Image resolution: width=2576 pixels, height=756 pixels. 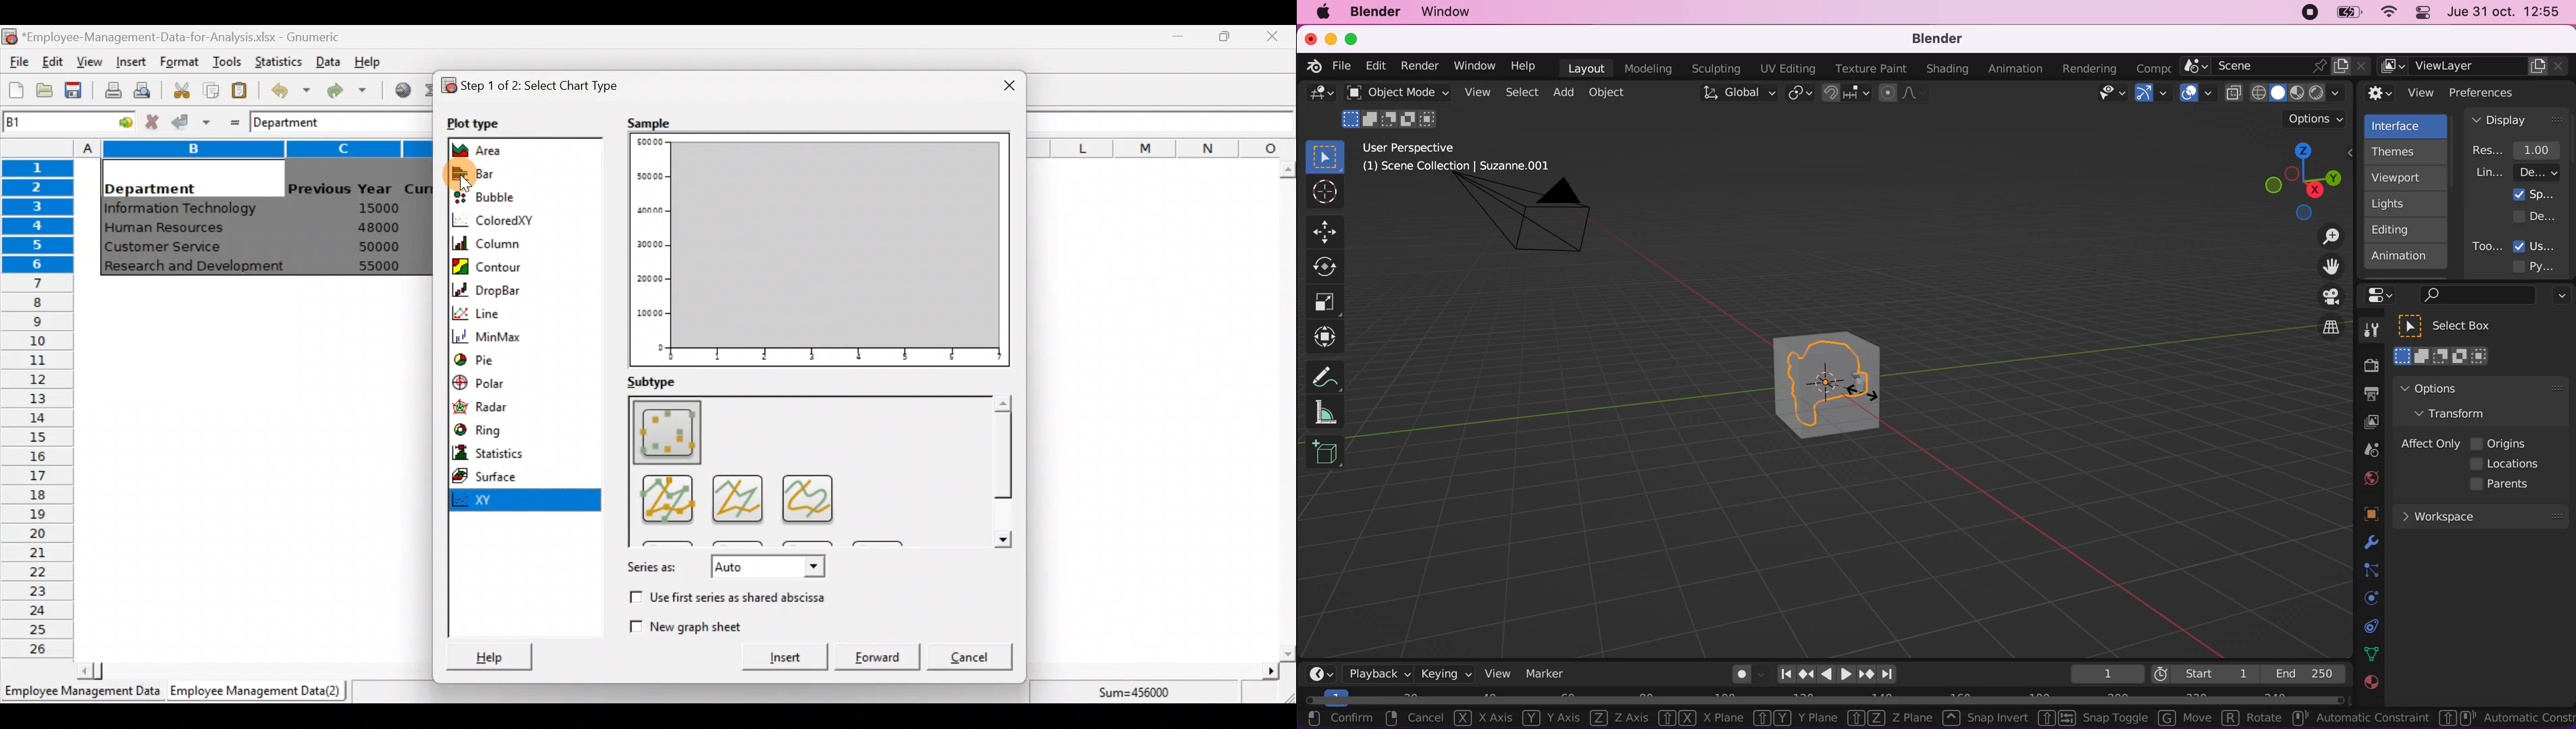 What do you see at coordinates (1287, 411) in the screenshot?
I see `Scroll bar` at bounding box center [1287, 411].